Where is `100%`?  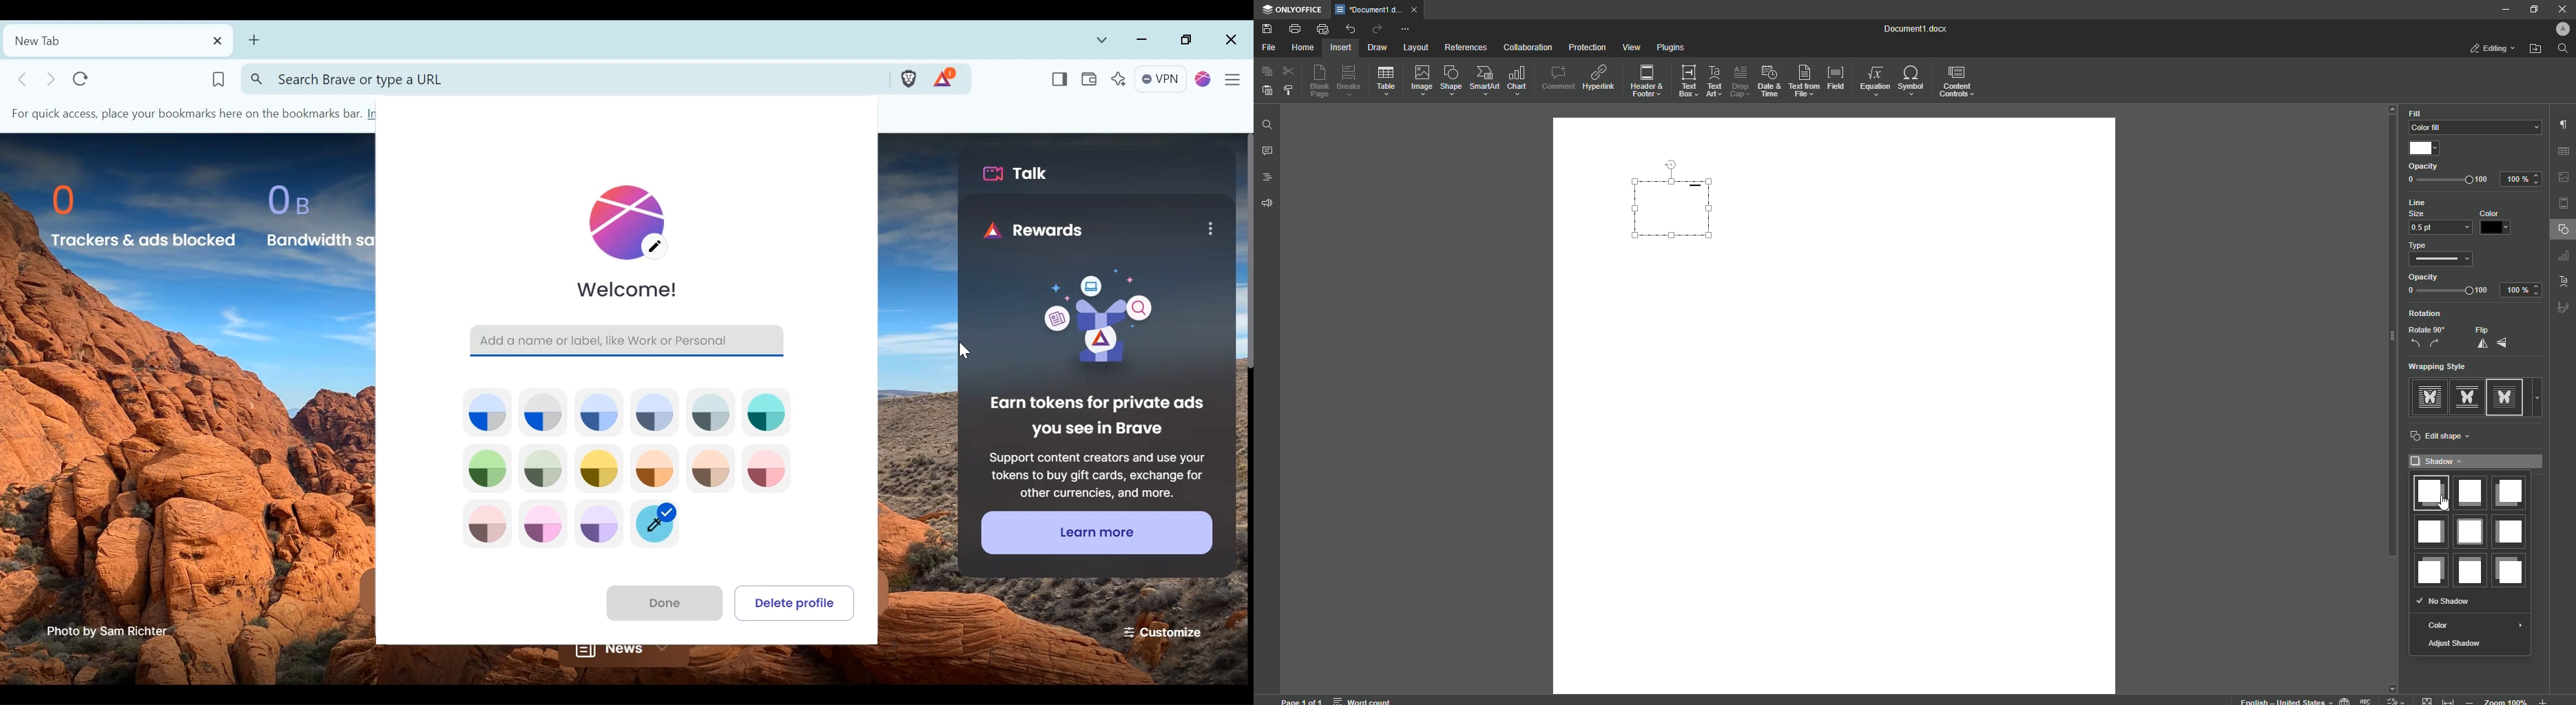 100% is located at coordinates (2521, 291).